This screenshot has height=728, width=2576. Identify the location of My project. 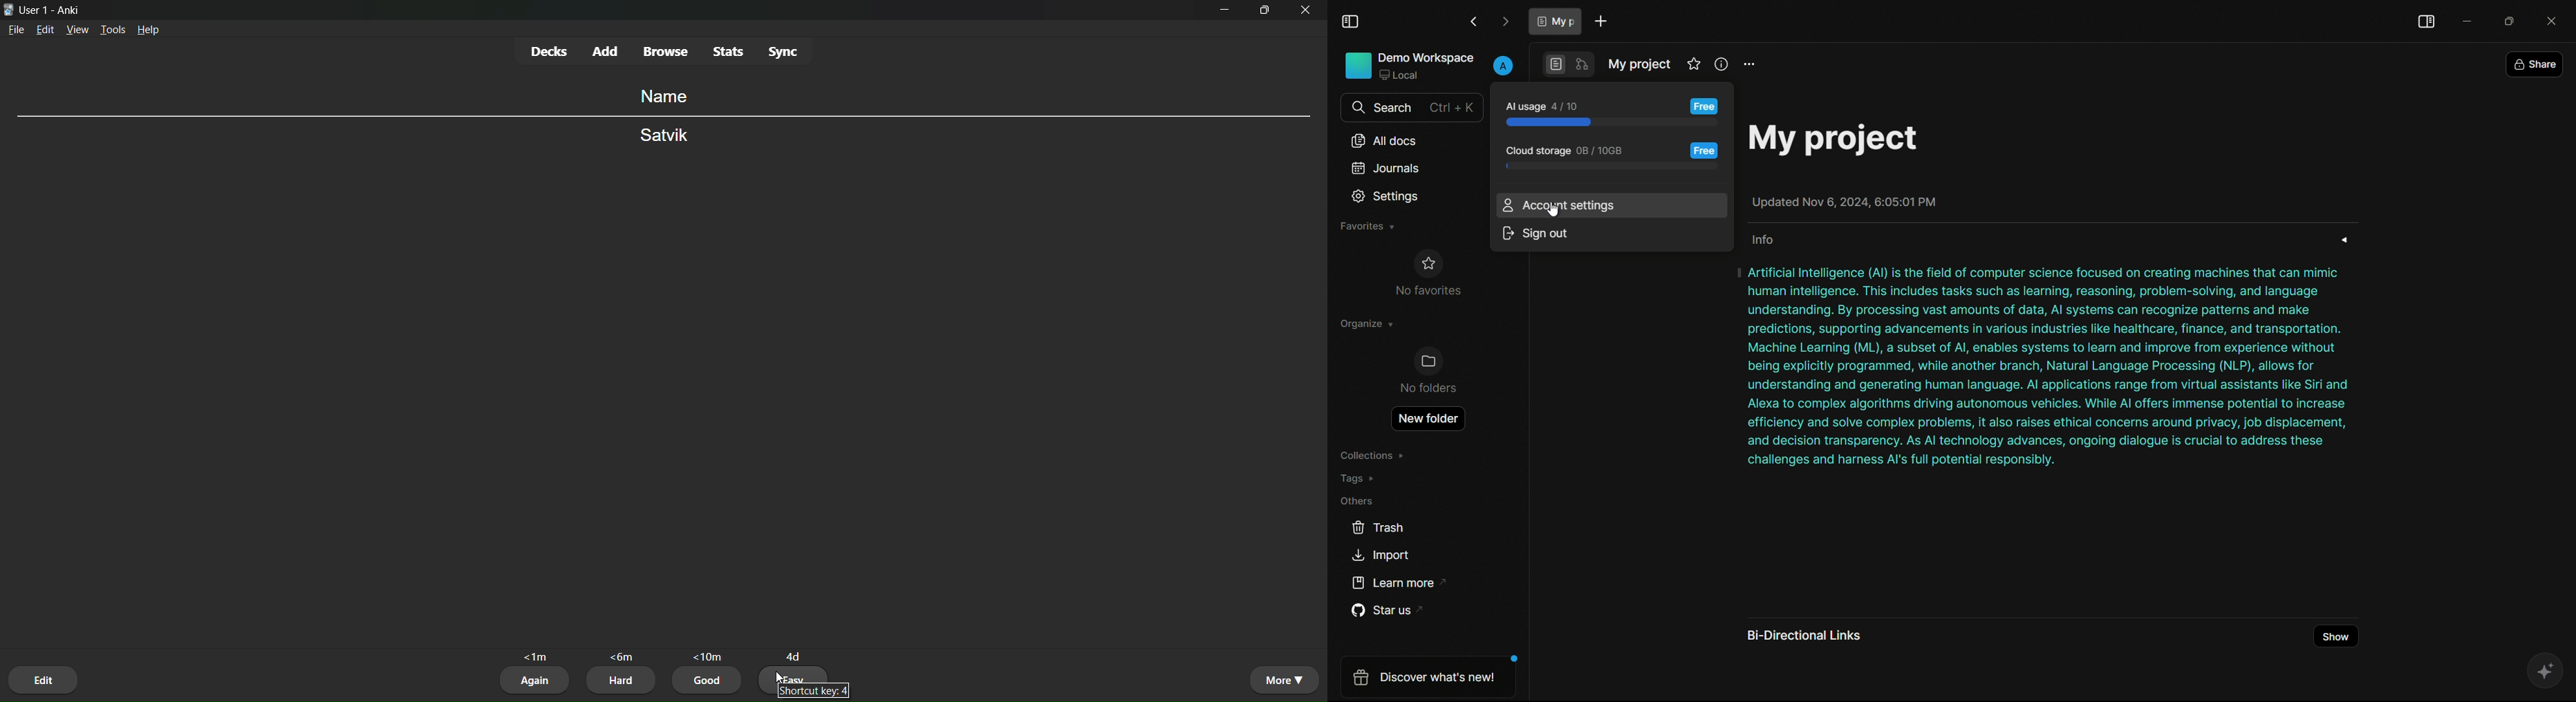
(1837, 139).